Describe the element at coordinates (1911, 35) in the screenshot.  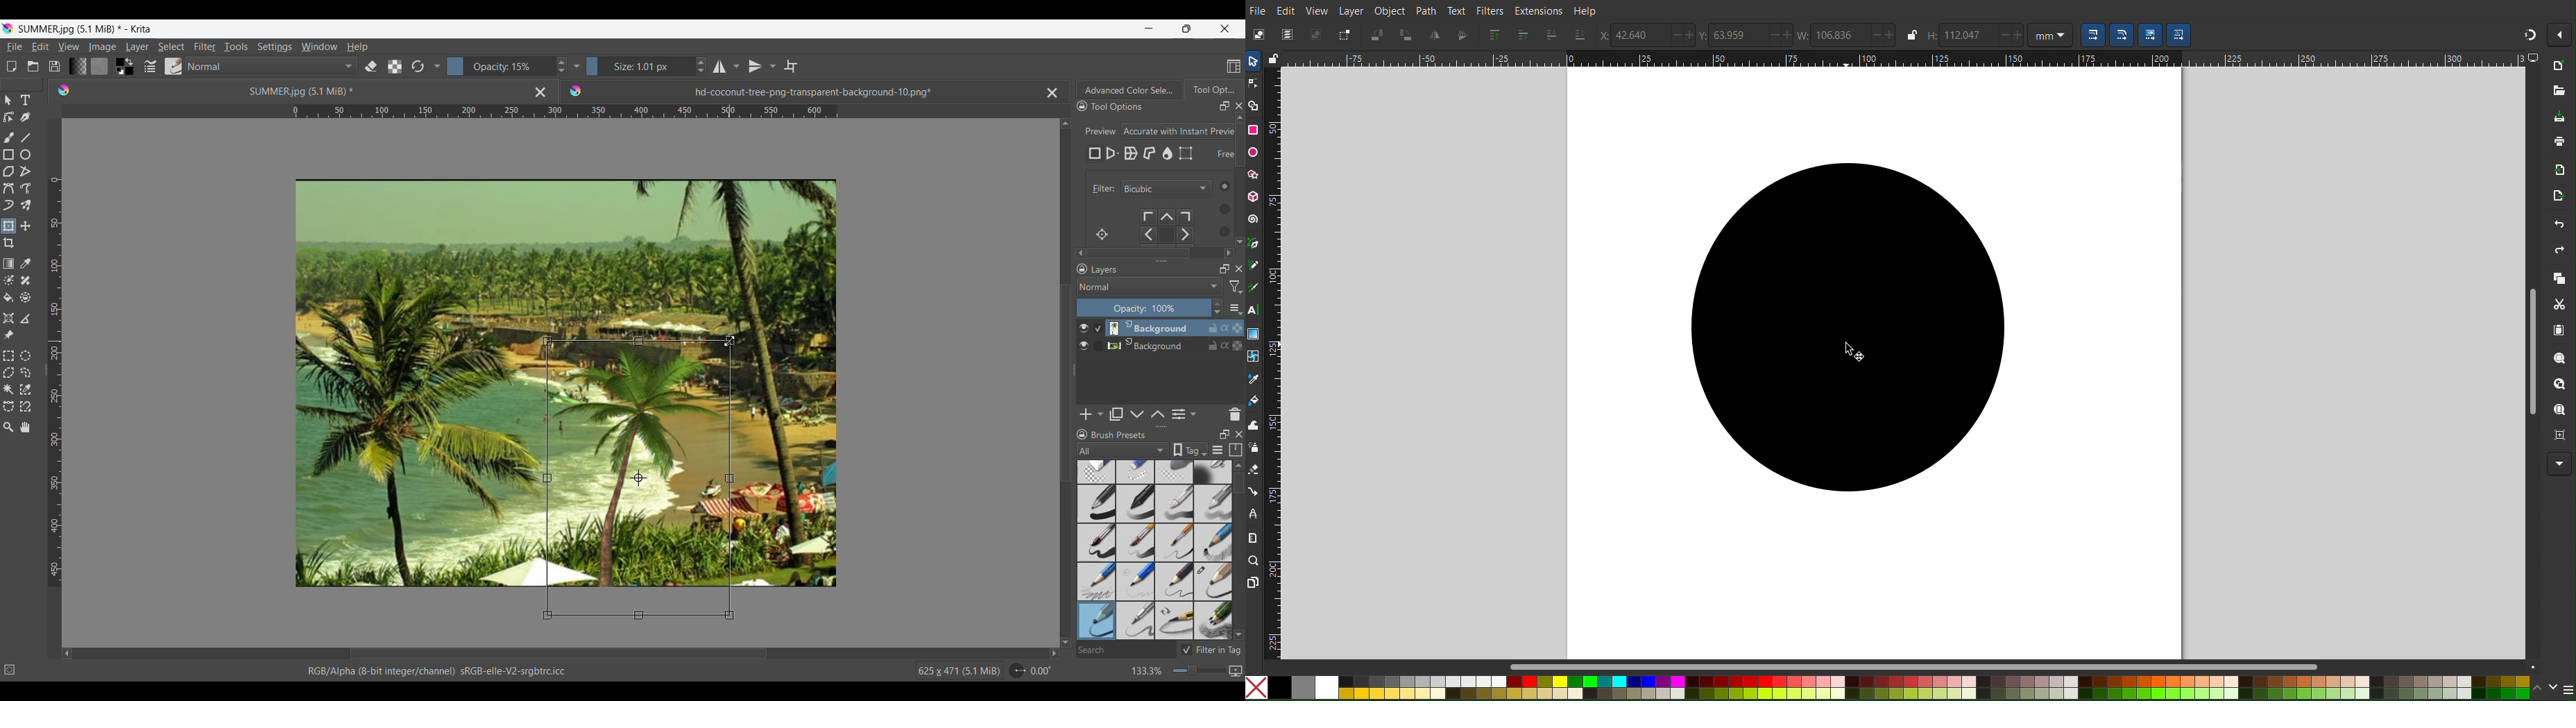
I see `lock` at that location.